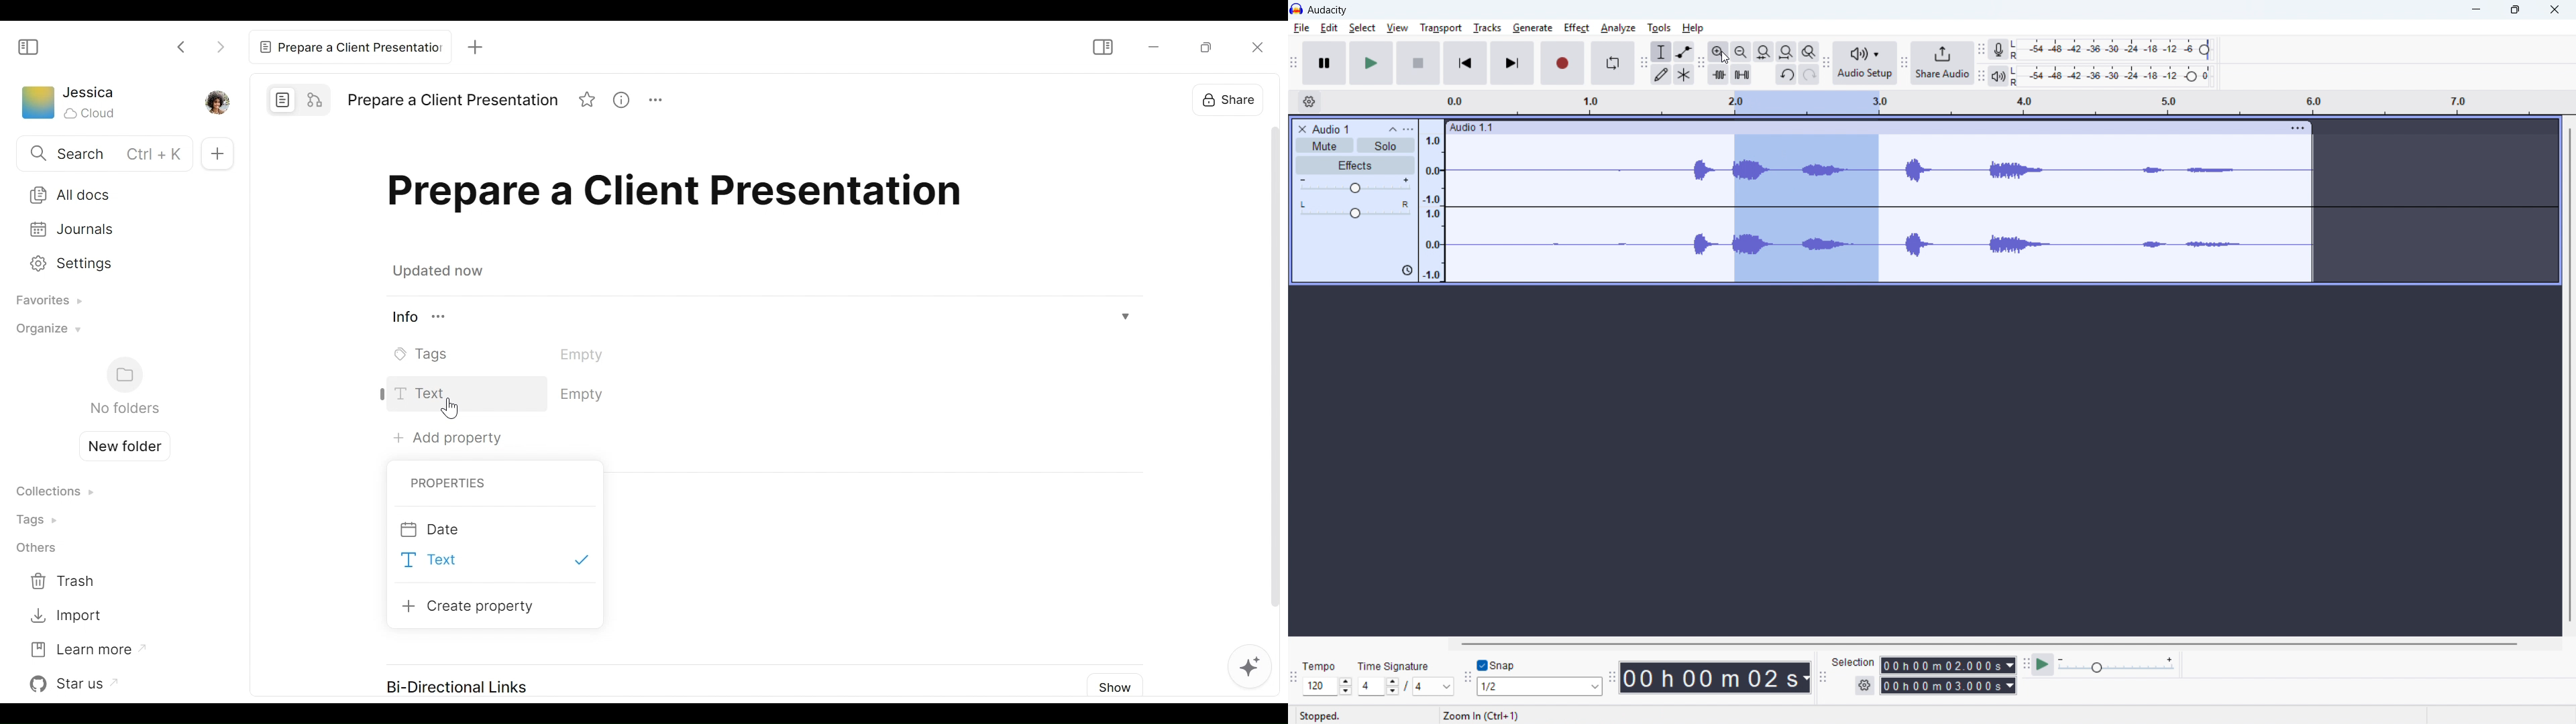 This screenshot has width=2576, height=728. What do you see at coordinates (1409, 129) in the screenshot?
I see `Trap control panel menu` at bounding box center [1409, 129].